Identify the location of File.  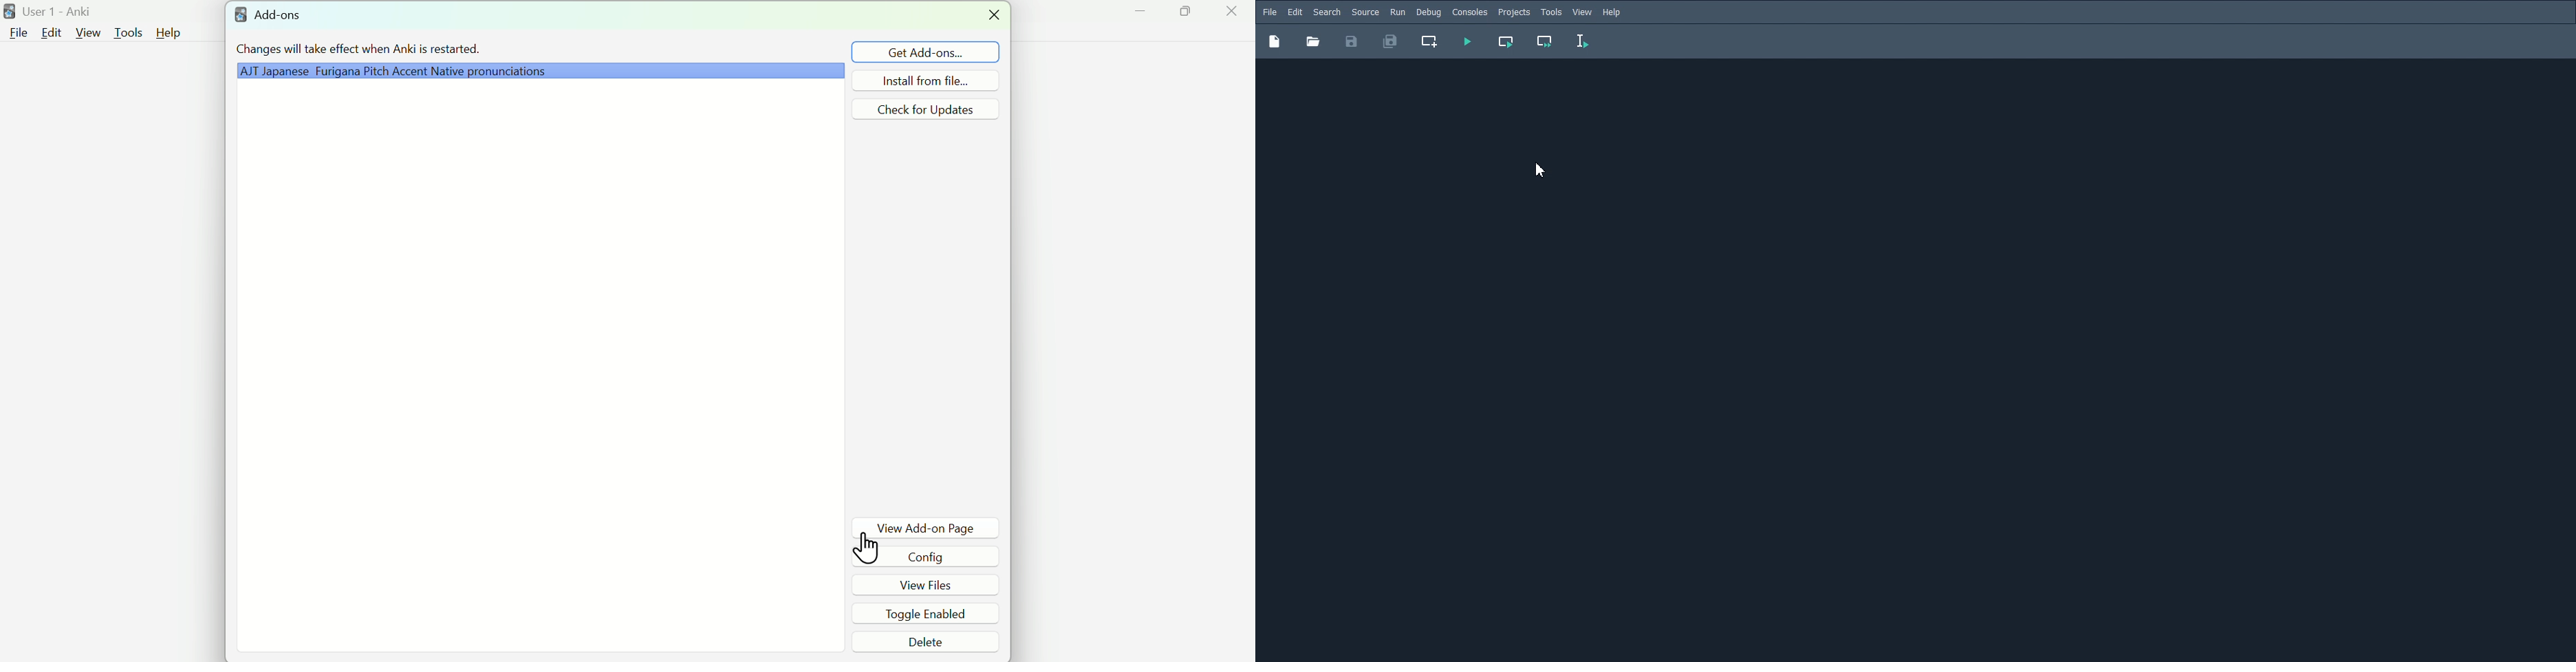
(1270, 12).